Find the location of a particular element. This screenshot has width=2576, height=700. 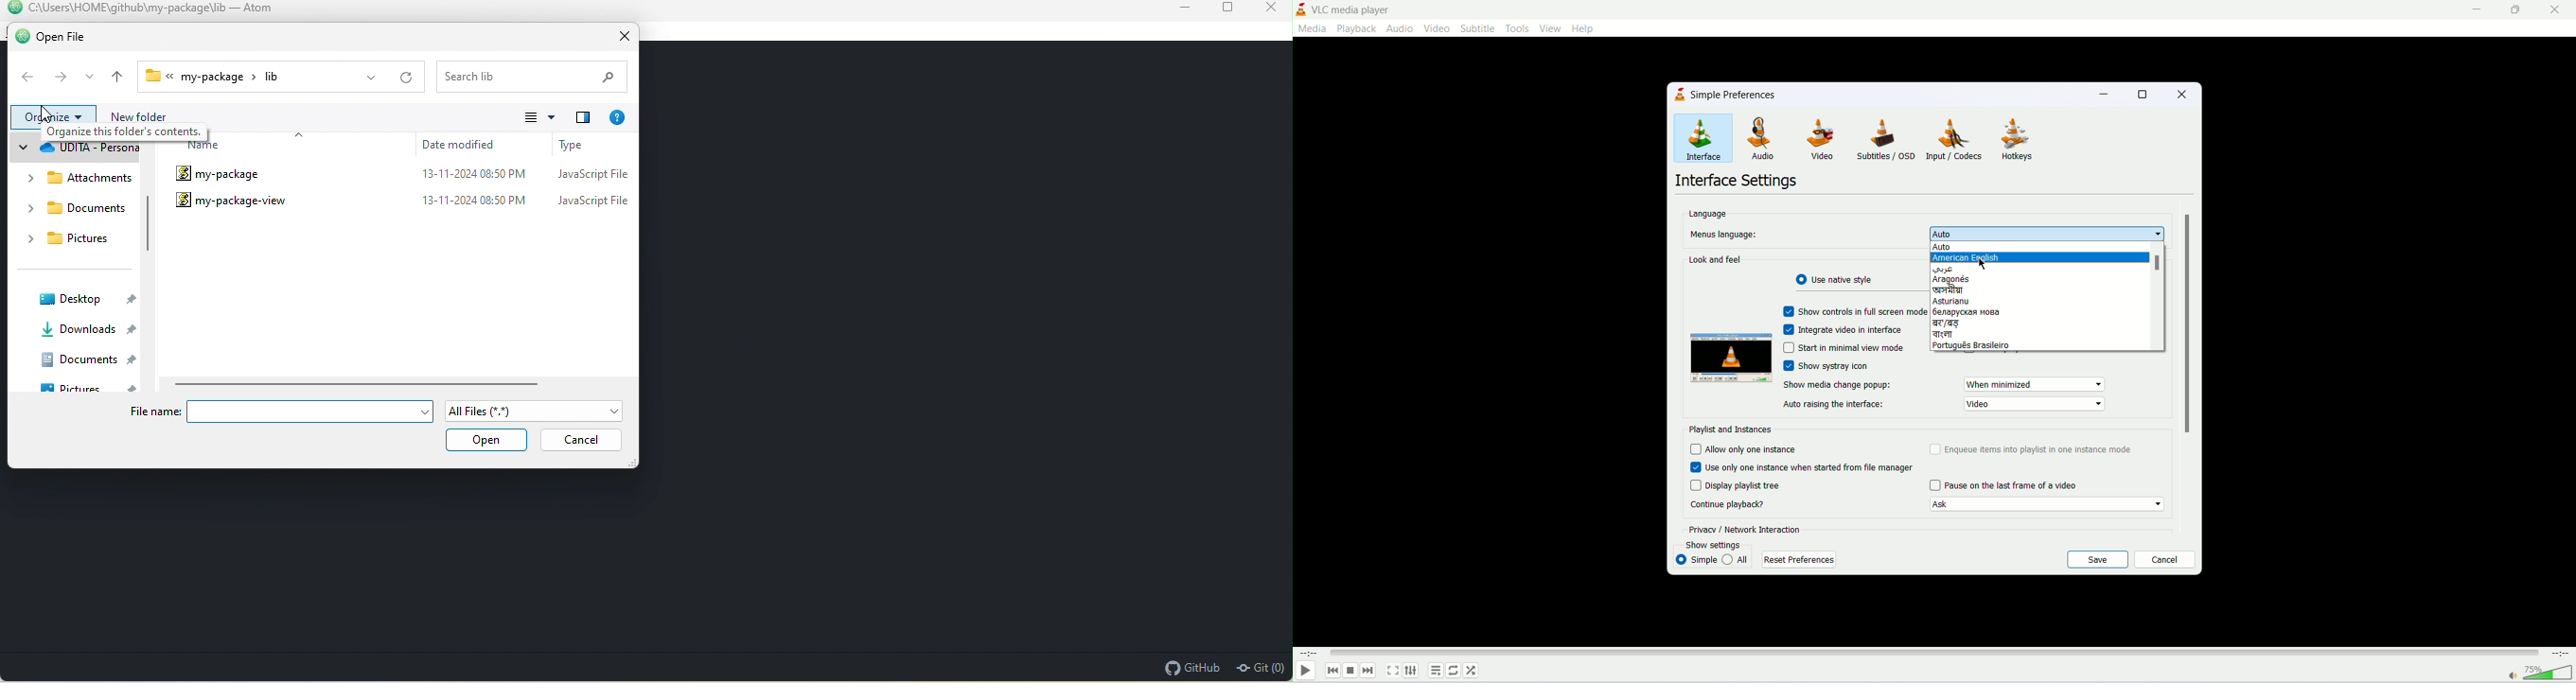

documents is located at coordinates (79, 207).